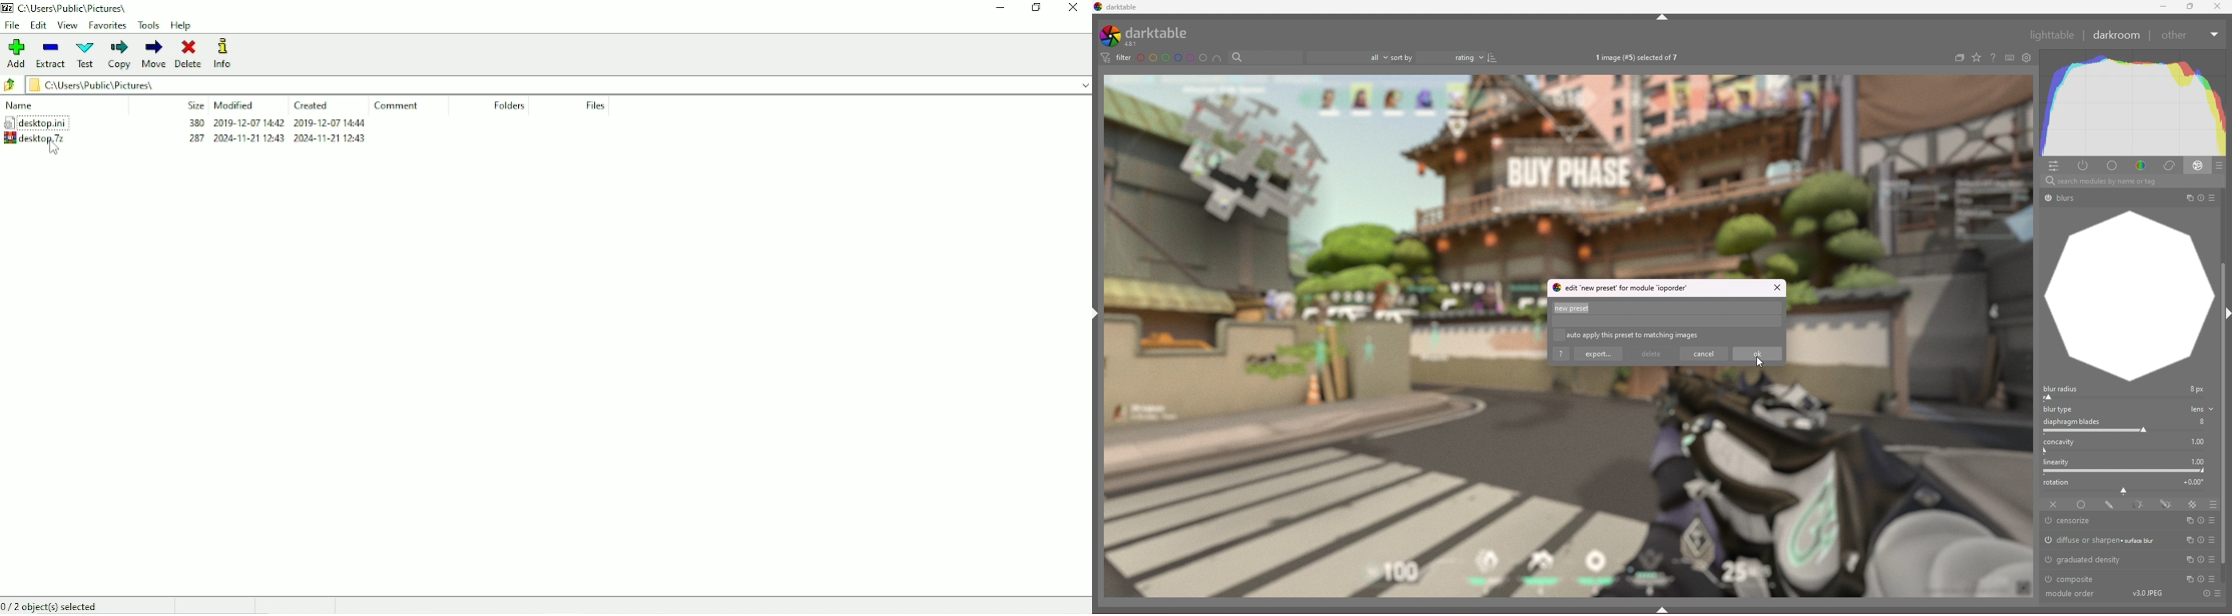  Describe the element at coordinates (1349, 56) in the screenshot. I see `filter by images rating` at that location.